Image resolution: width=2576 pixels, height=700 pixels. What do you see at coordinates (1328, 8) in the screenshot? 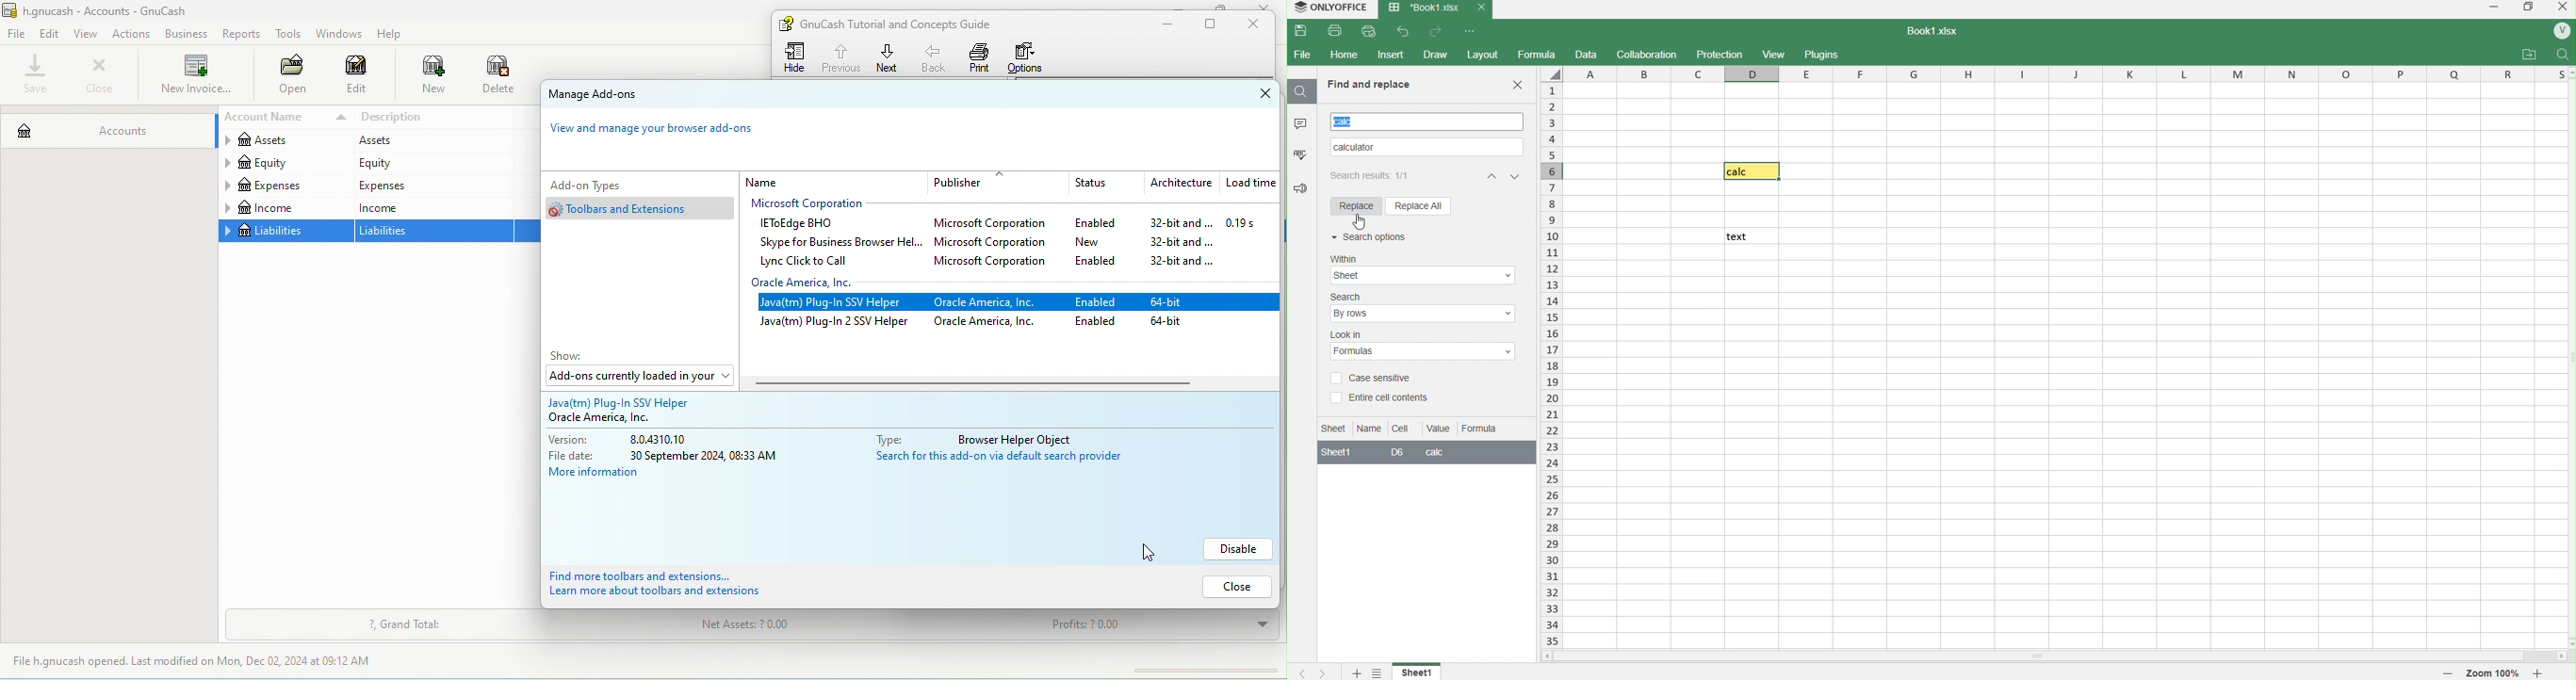
I see `onlyoffice` at bounding box center [1328, 8].